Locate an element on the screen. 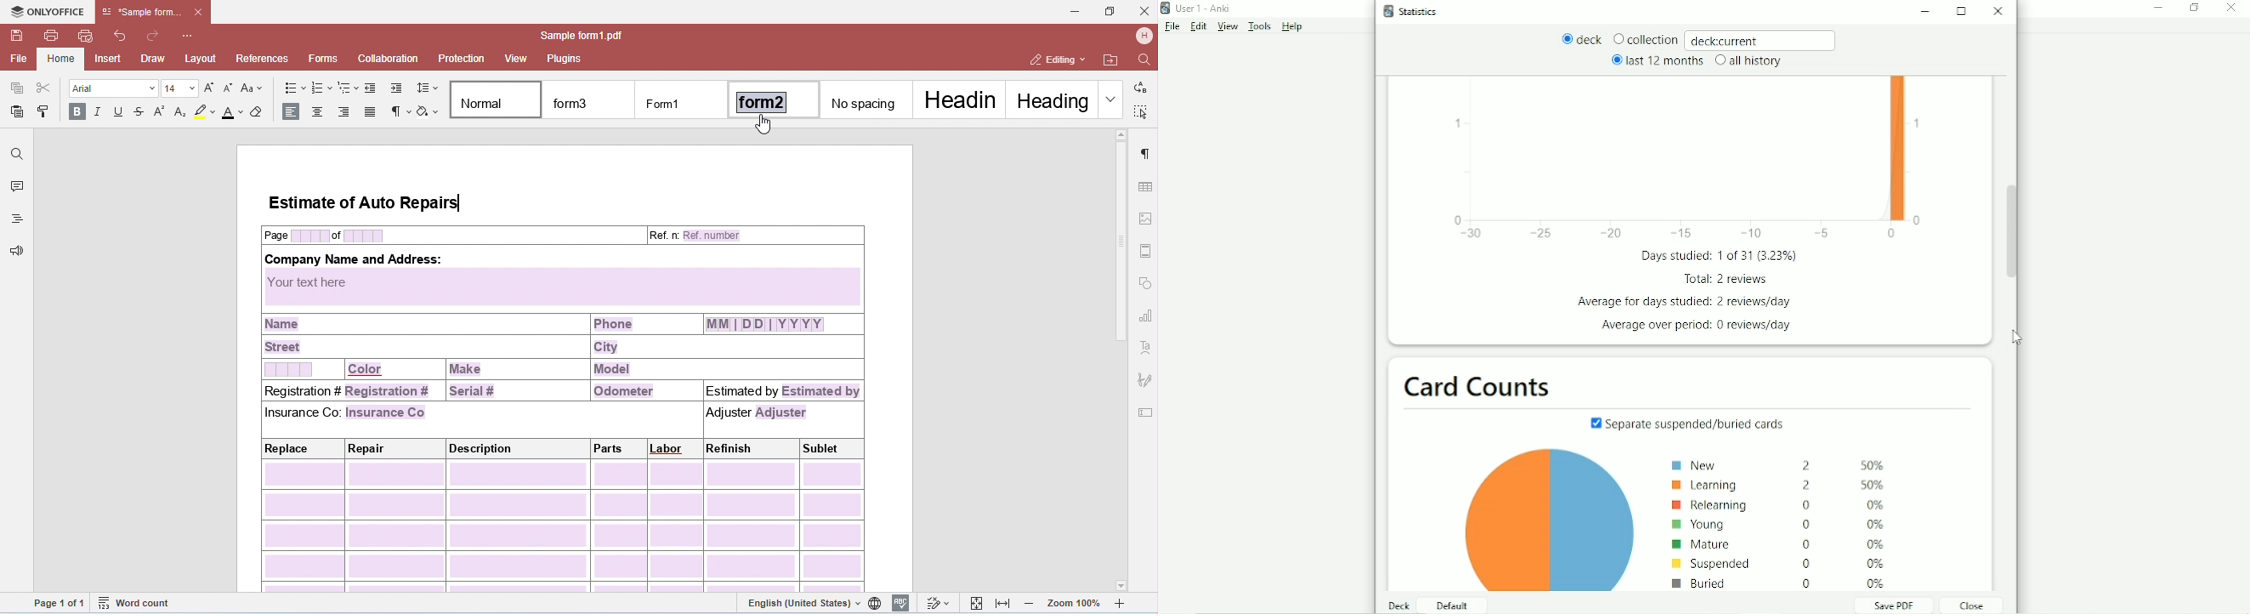 The image size is (2268, 616). last 12 months is located at coordinates (1656, 60).